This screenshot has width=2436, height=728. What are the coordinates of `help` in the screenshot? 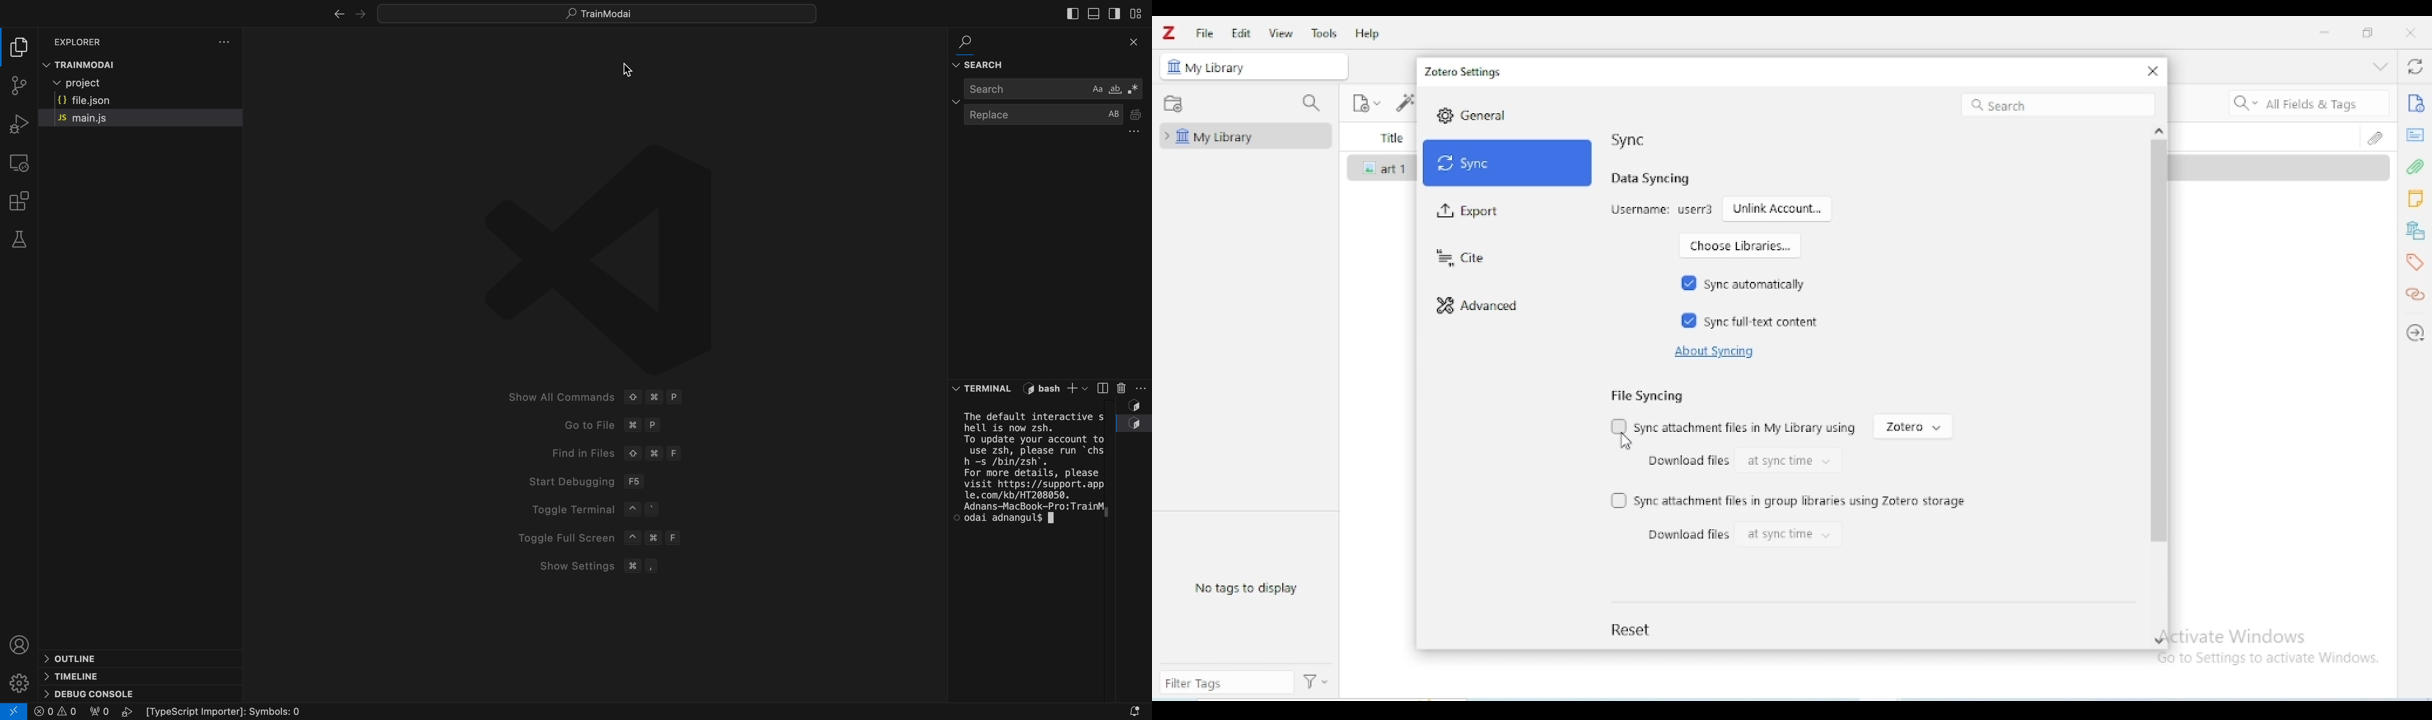 It's located at (1367, 33).